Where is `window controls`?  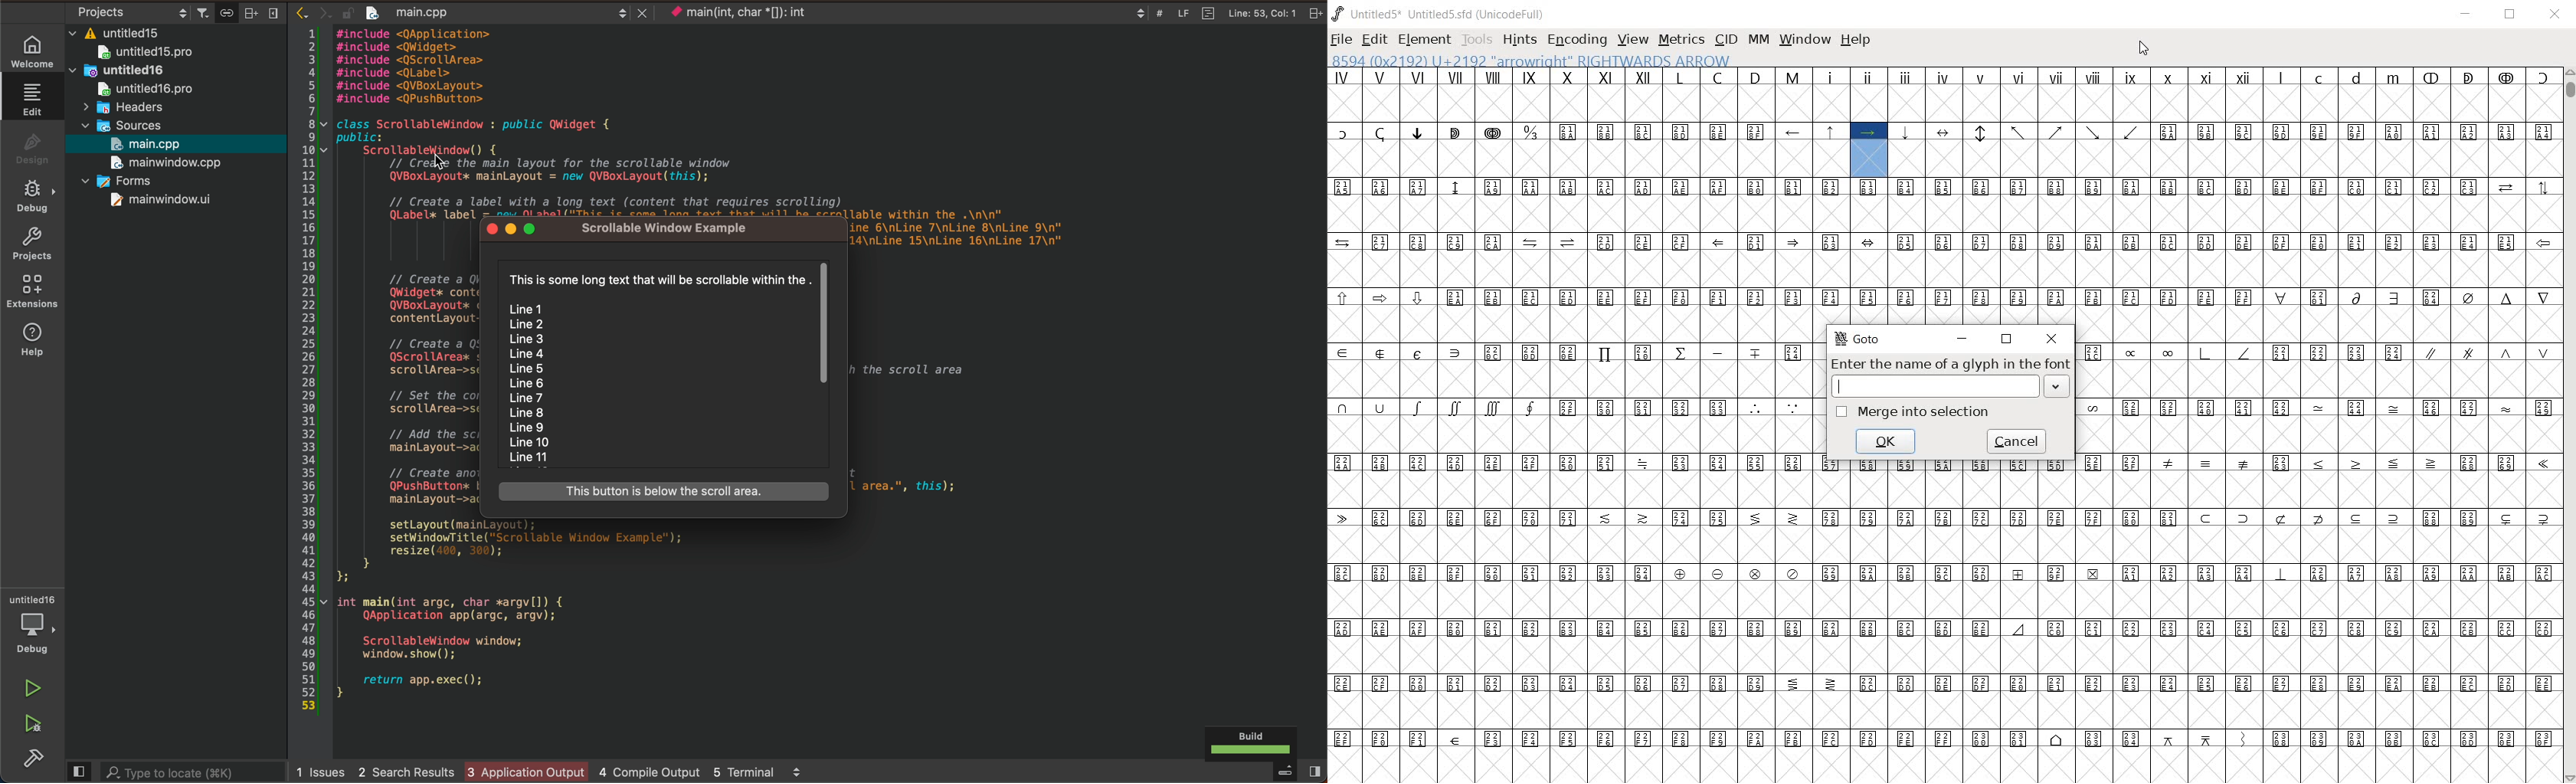 window controls is located at coordinates (516, 231).